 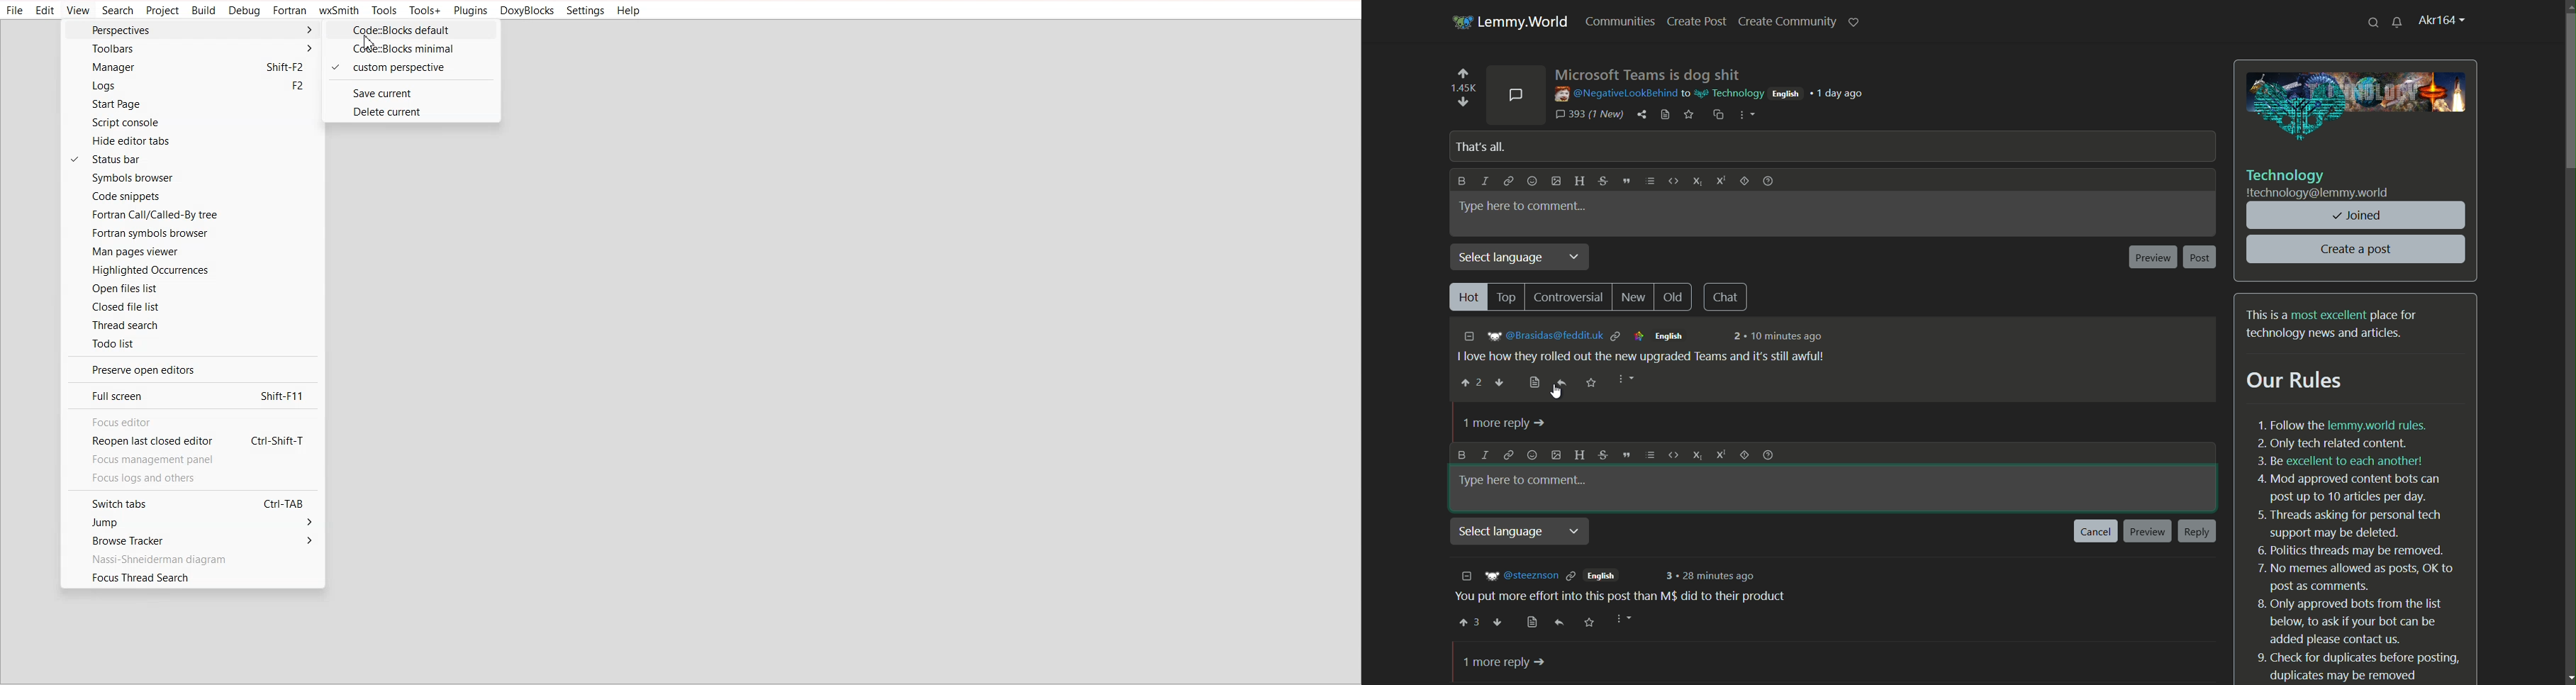 I want to click on community name, so click(x=1727, y=92).